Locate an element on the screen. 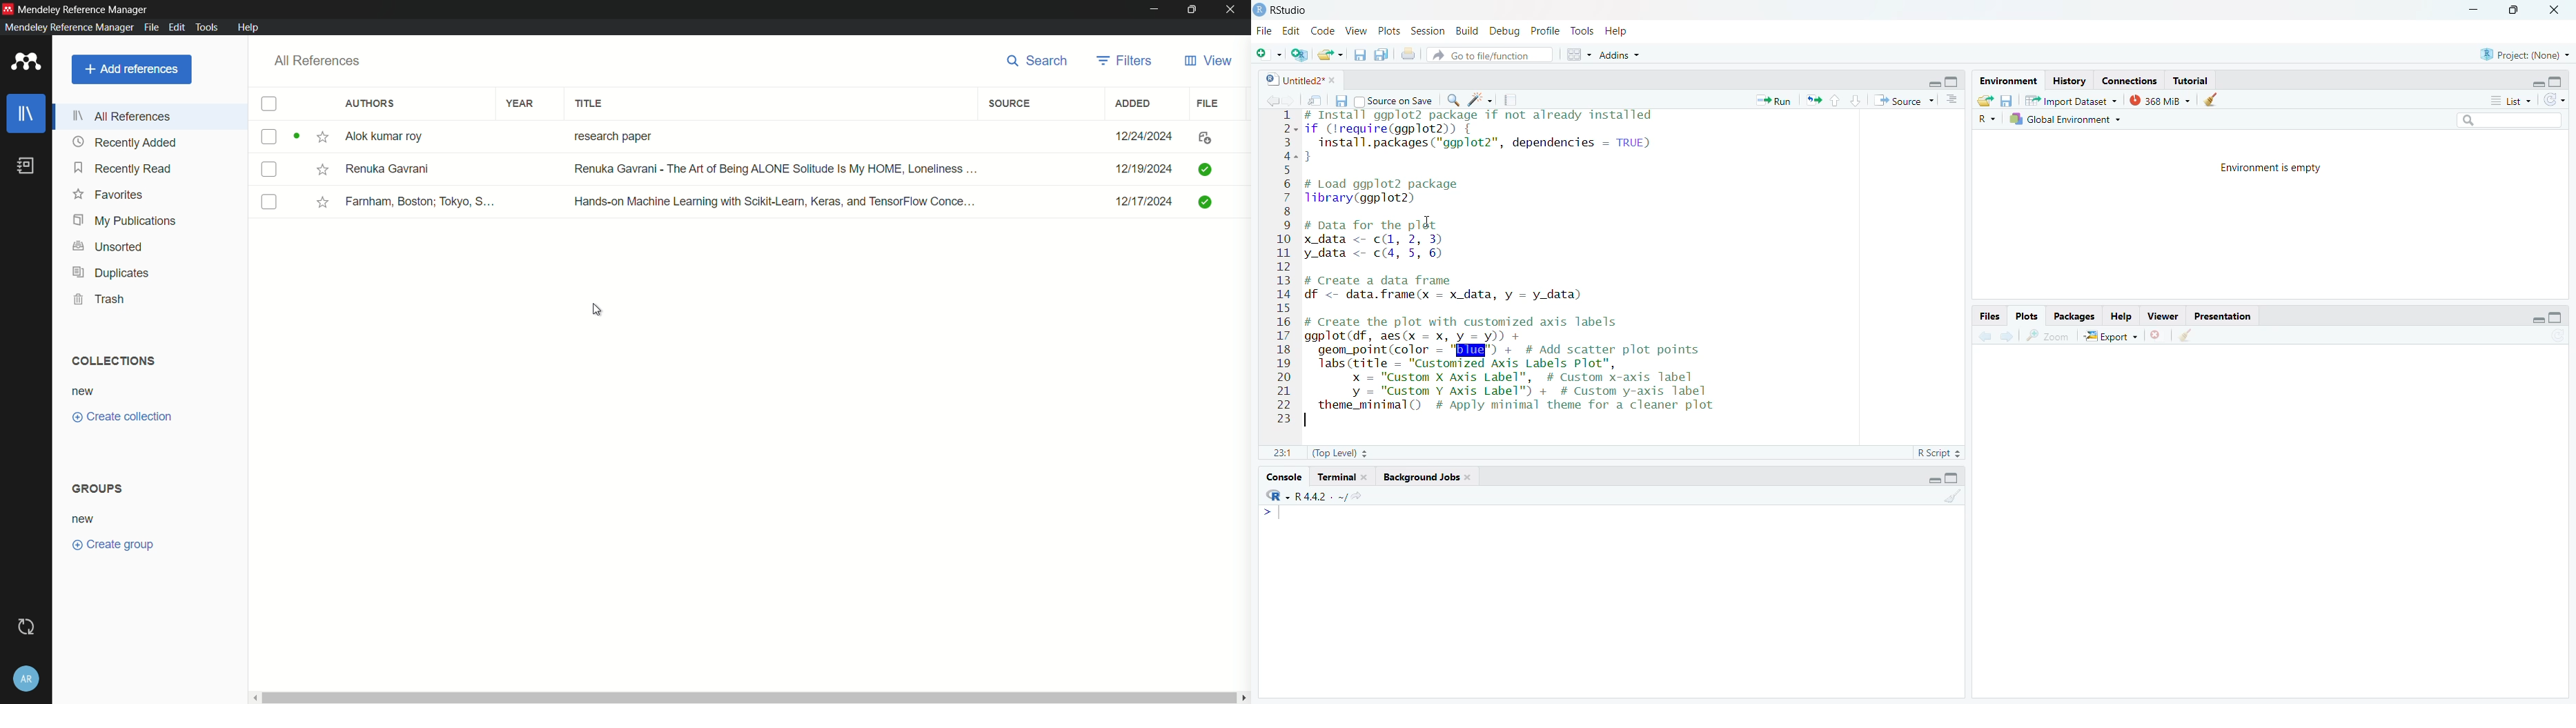 Image resolution: width=2576 pixels, height=728 pixels. Tutorial is located at coordinates (2194, 81).